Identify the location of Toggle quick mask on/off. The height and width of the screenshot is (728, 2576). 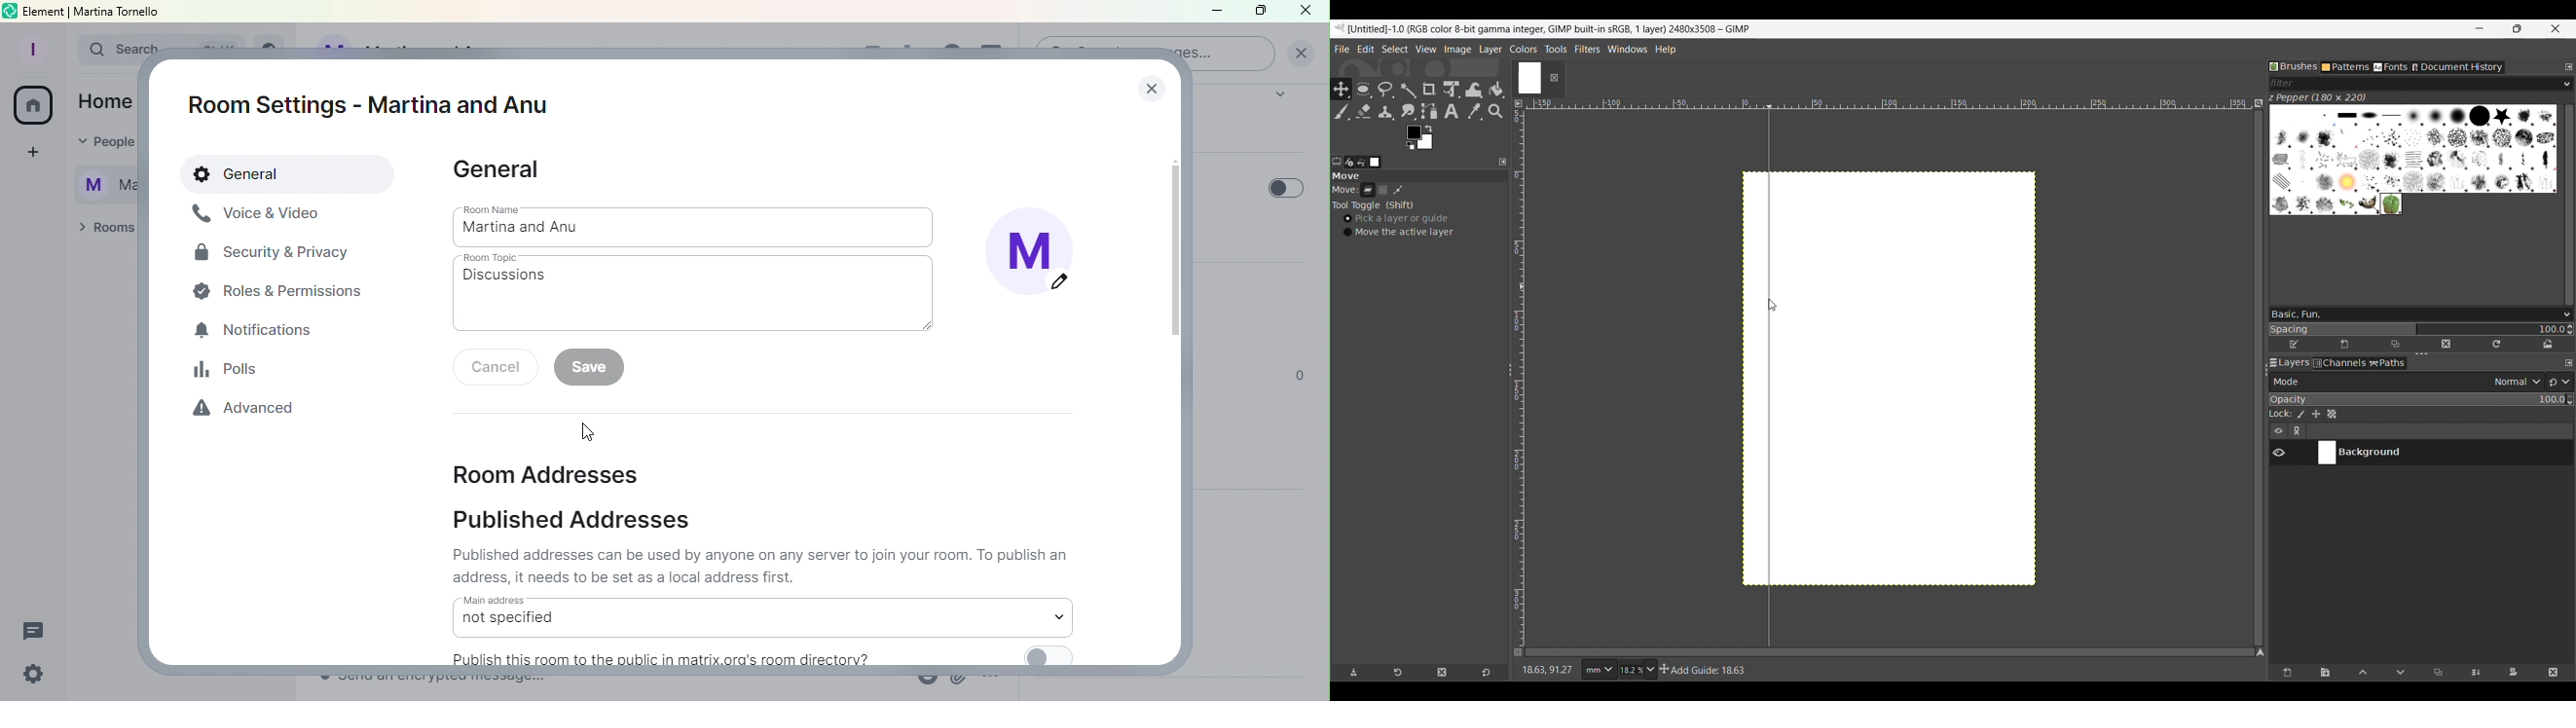
(1519, 653).